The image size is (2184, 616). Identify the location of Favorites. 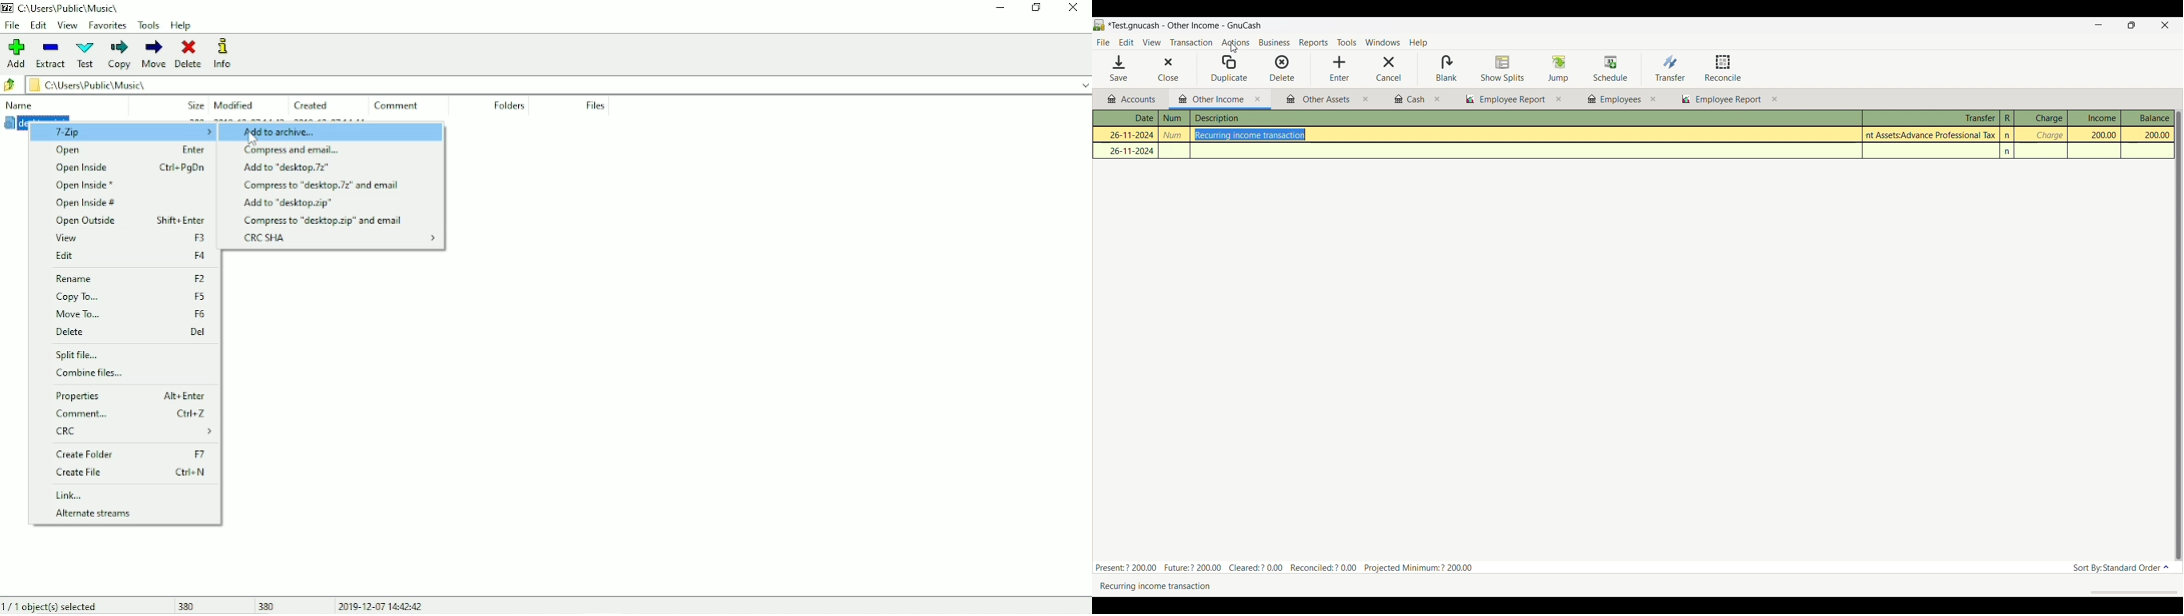
(108, 25).